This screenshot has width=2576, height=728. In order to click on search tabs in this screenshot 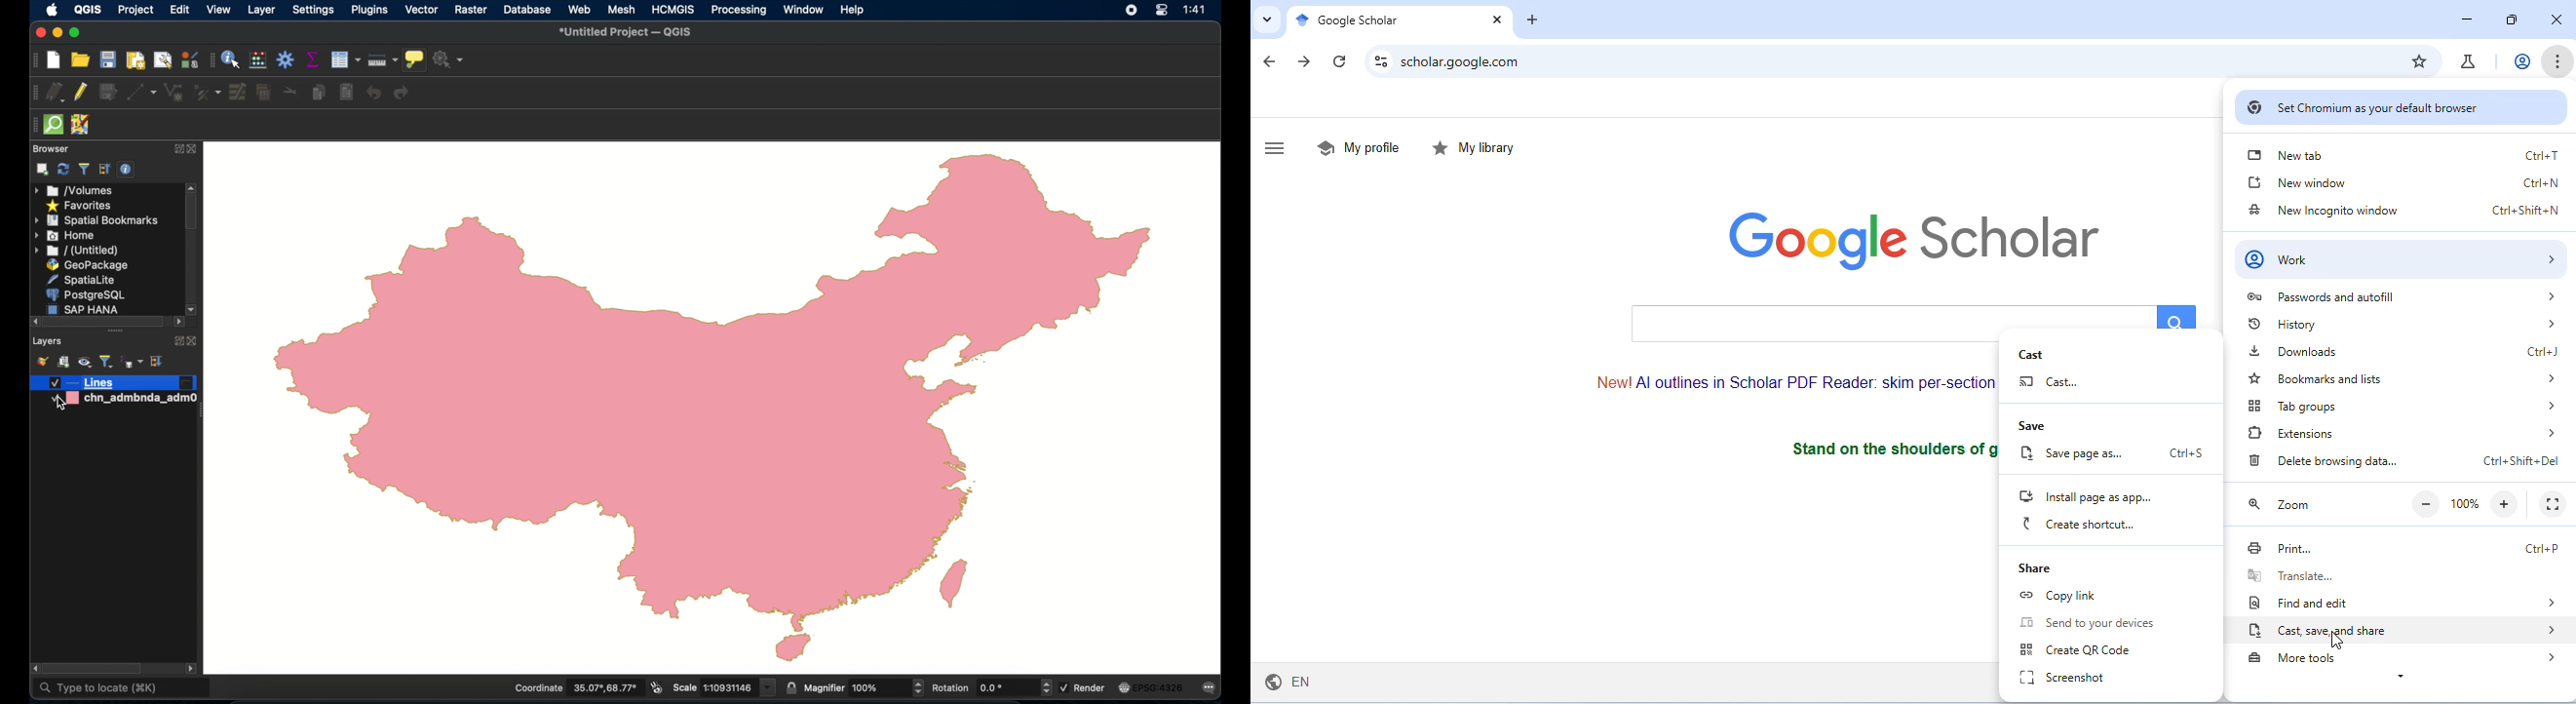, I will do `click(1265, 20)`.